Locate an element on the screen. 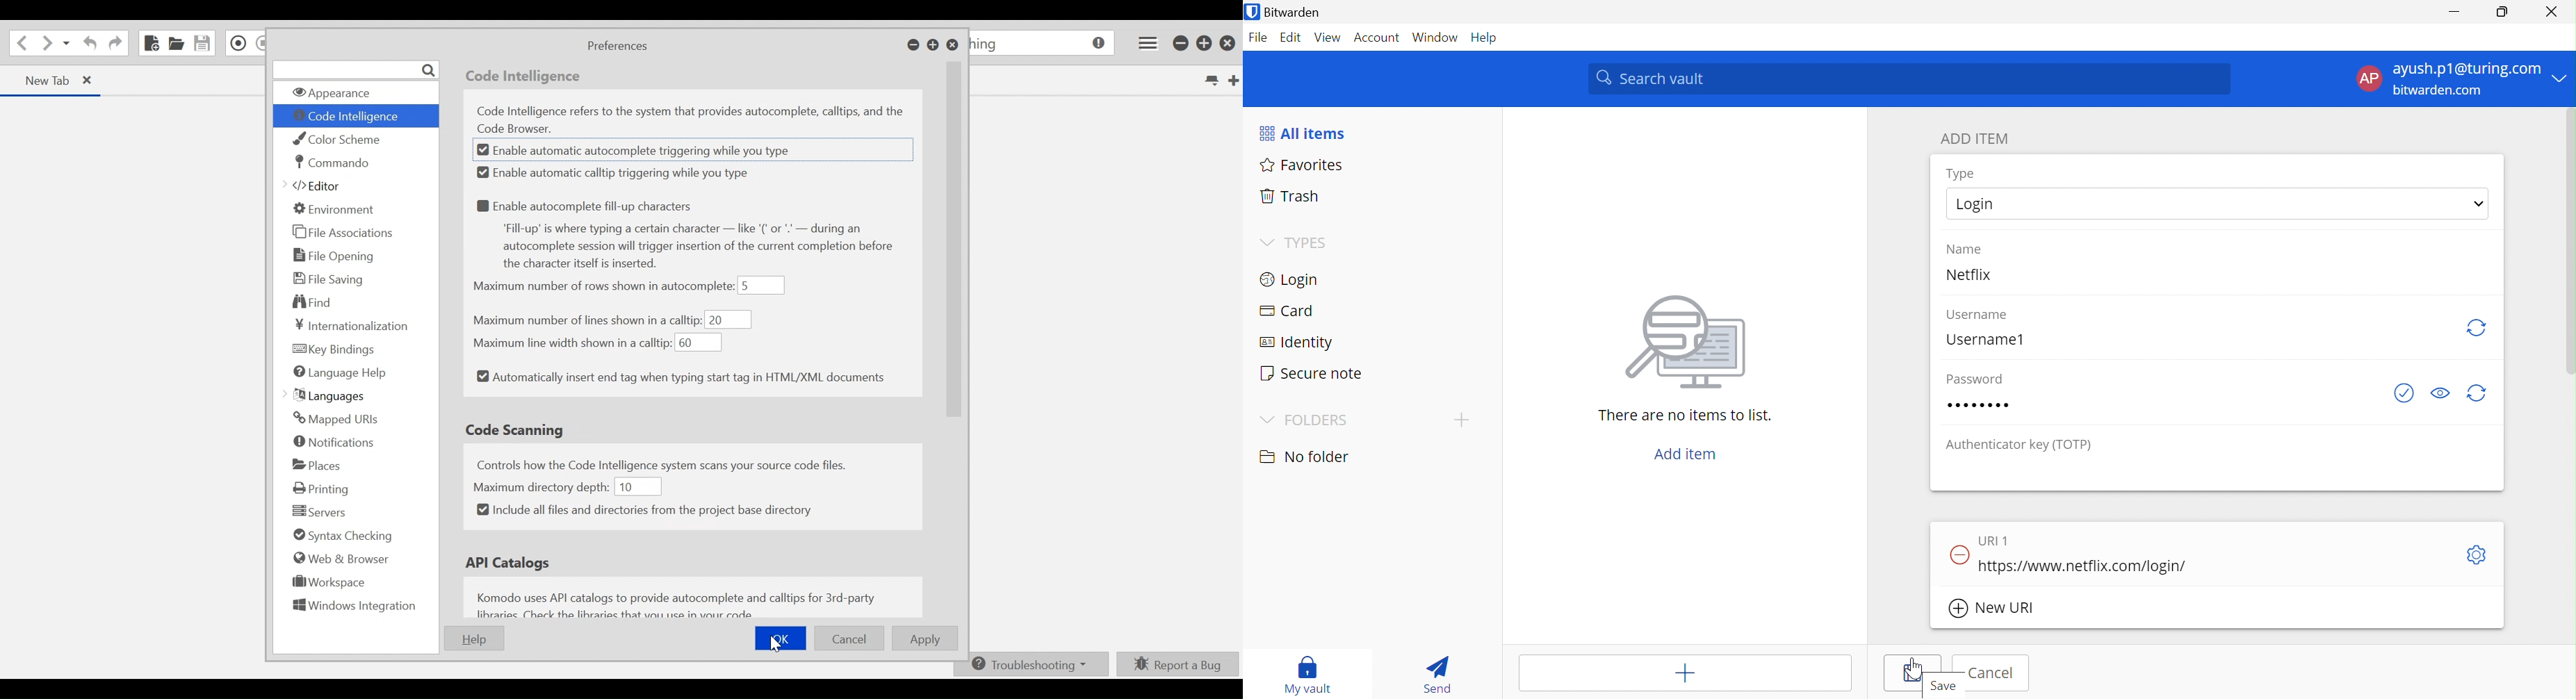  List of tabs is located at coordinates (1210, 81).